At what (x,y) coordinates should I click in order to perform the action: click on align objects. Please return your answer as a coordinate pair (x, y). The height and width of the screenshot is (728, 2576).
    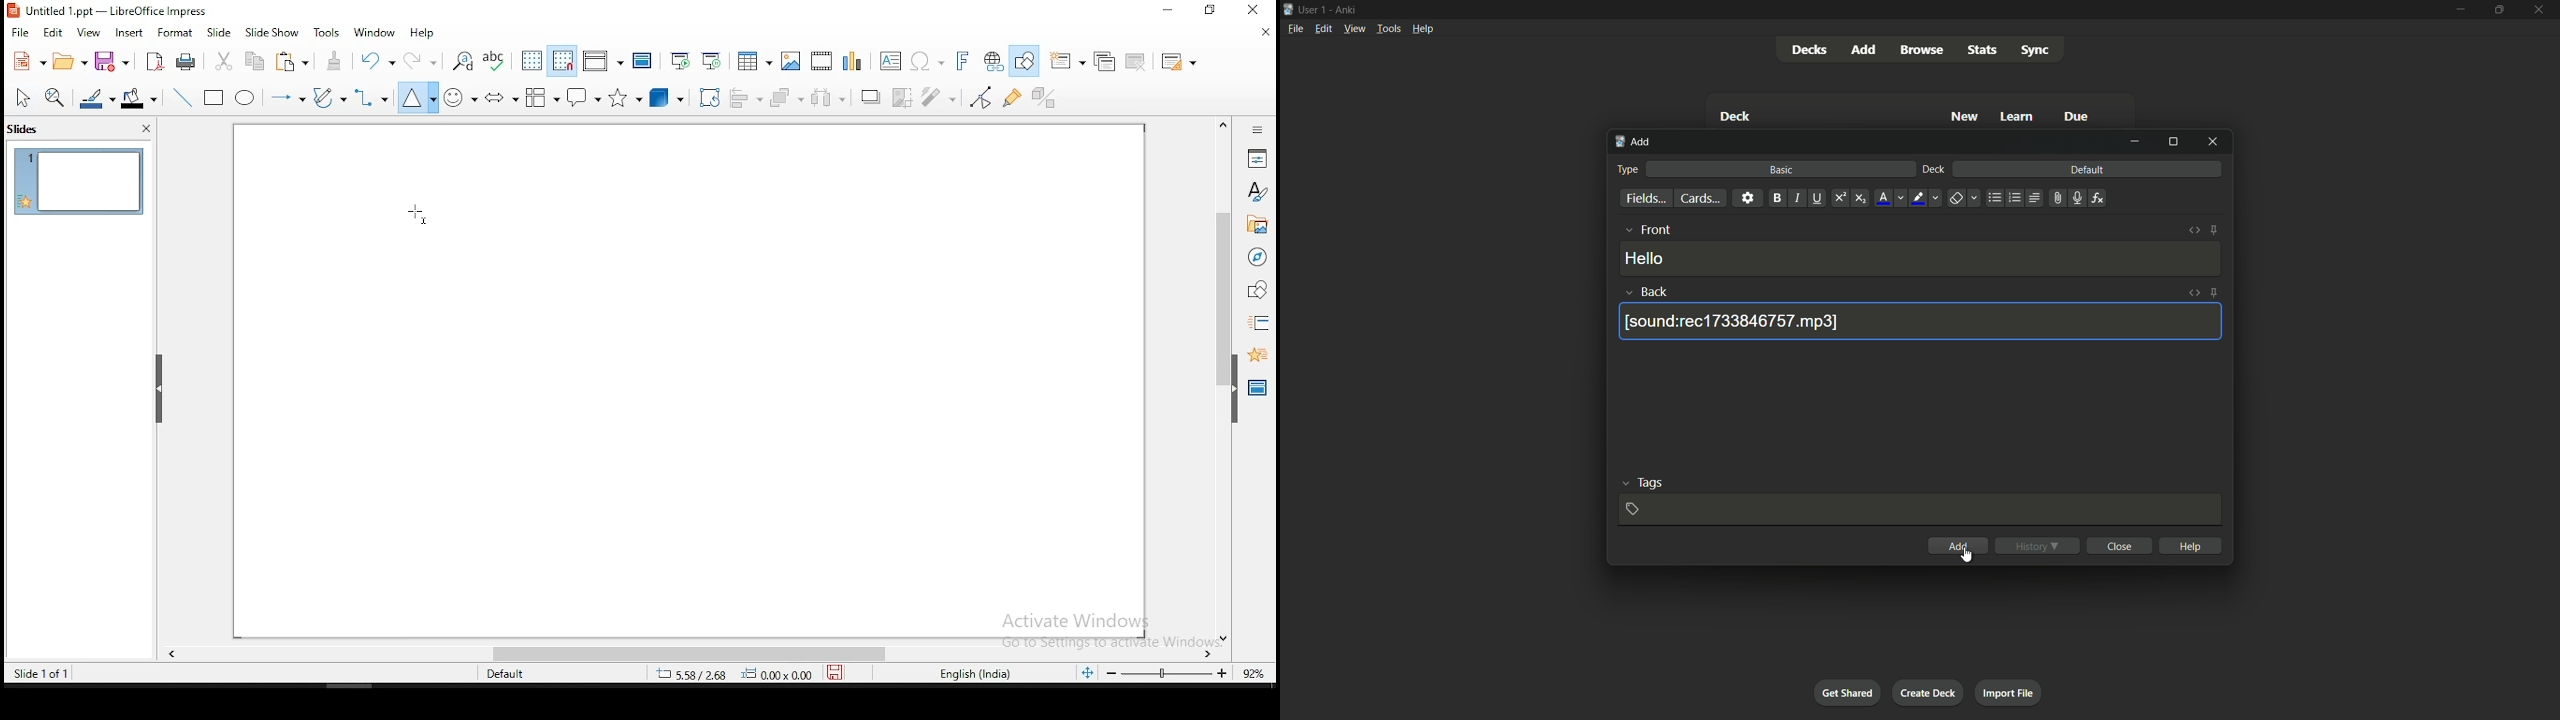
    Looking at the image, I should click on (745, 99).